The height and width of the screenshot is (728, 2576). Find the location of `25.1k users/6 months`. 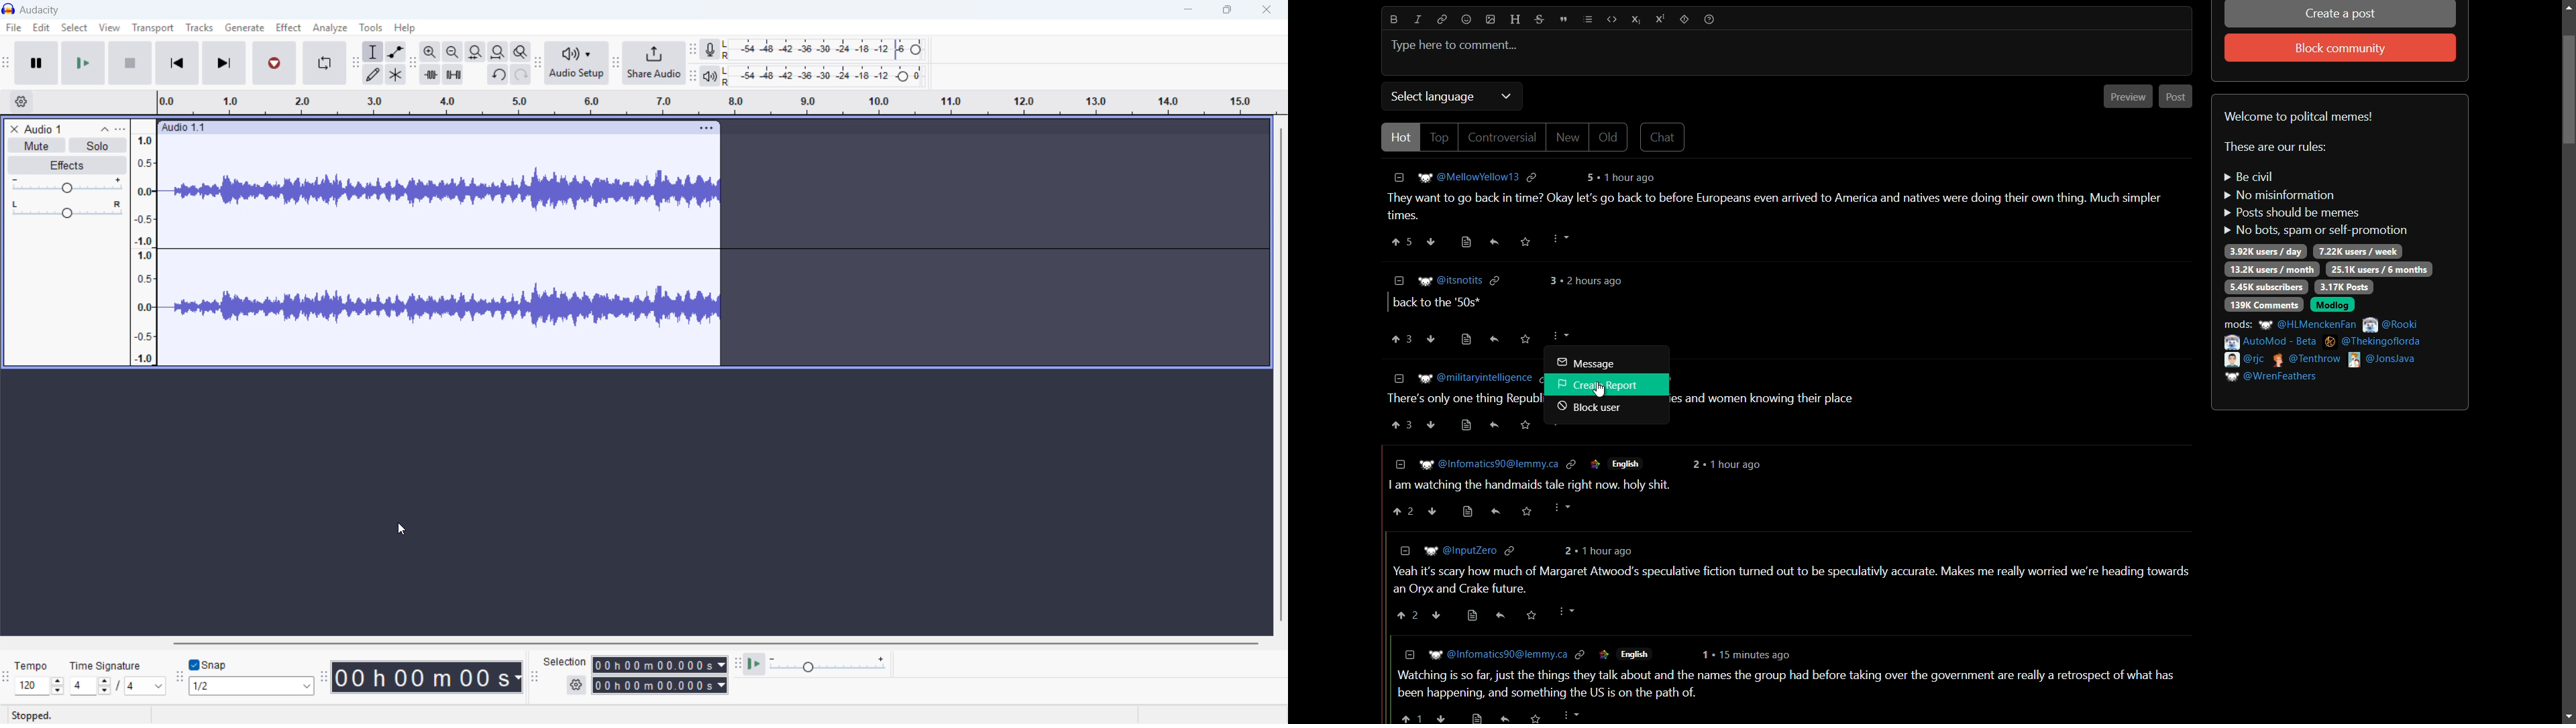

25.1k users/6 months is located at coordinates (2379, 270).